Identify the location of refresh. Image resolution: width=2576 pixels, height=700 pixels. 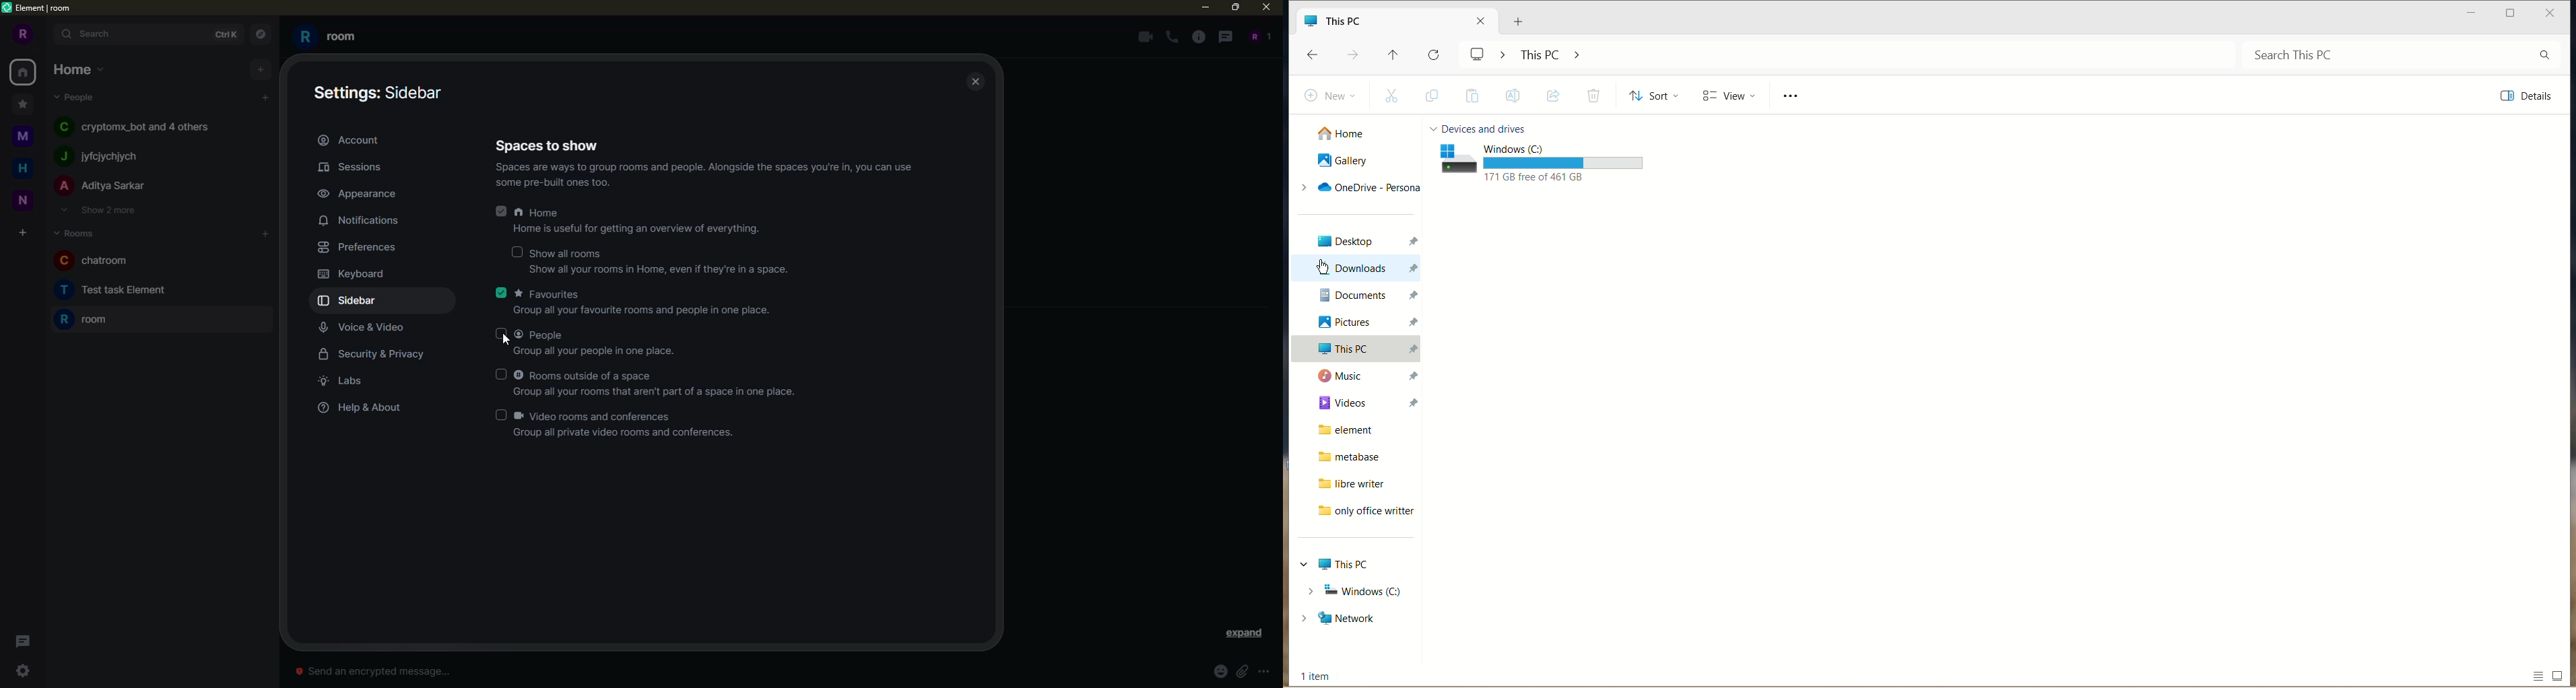
(1438, 55).